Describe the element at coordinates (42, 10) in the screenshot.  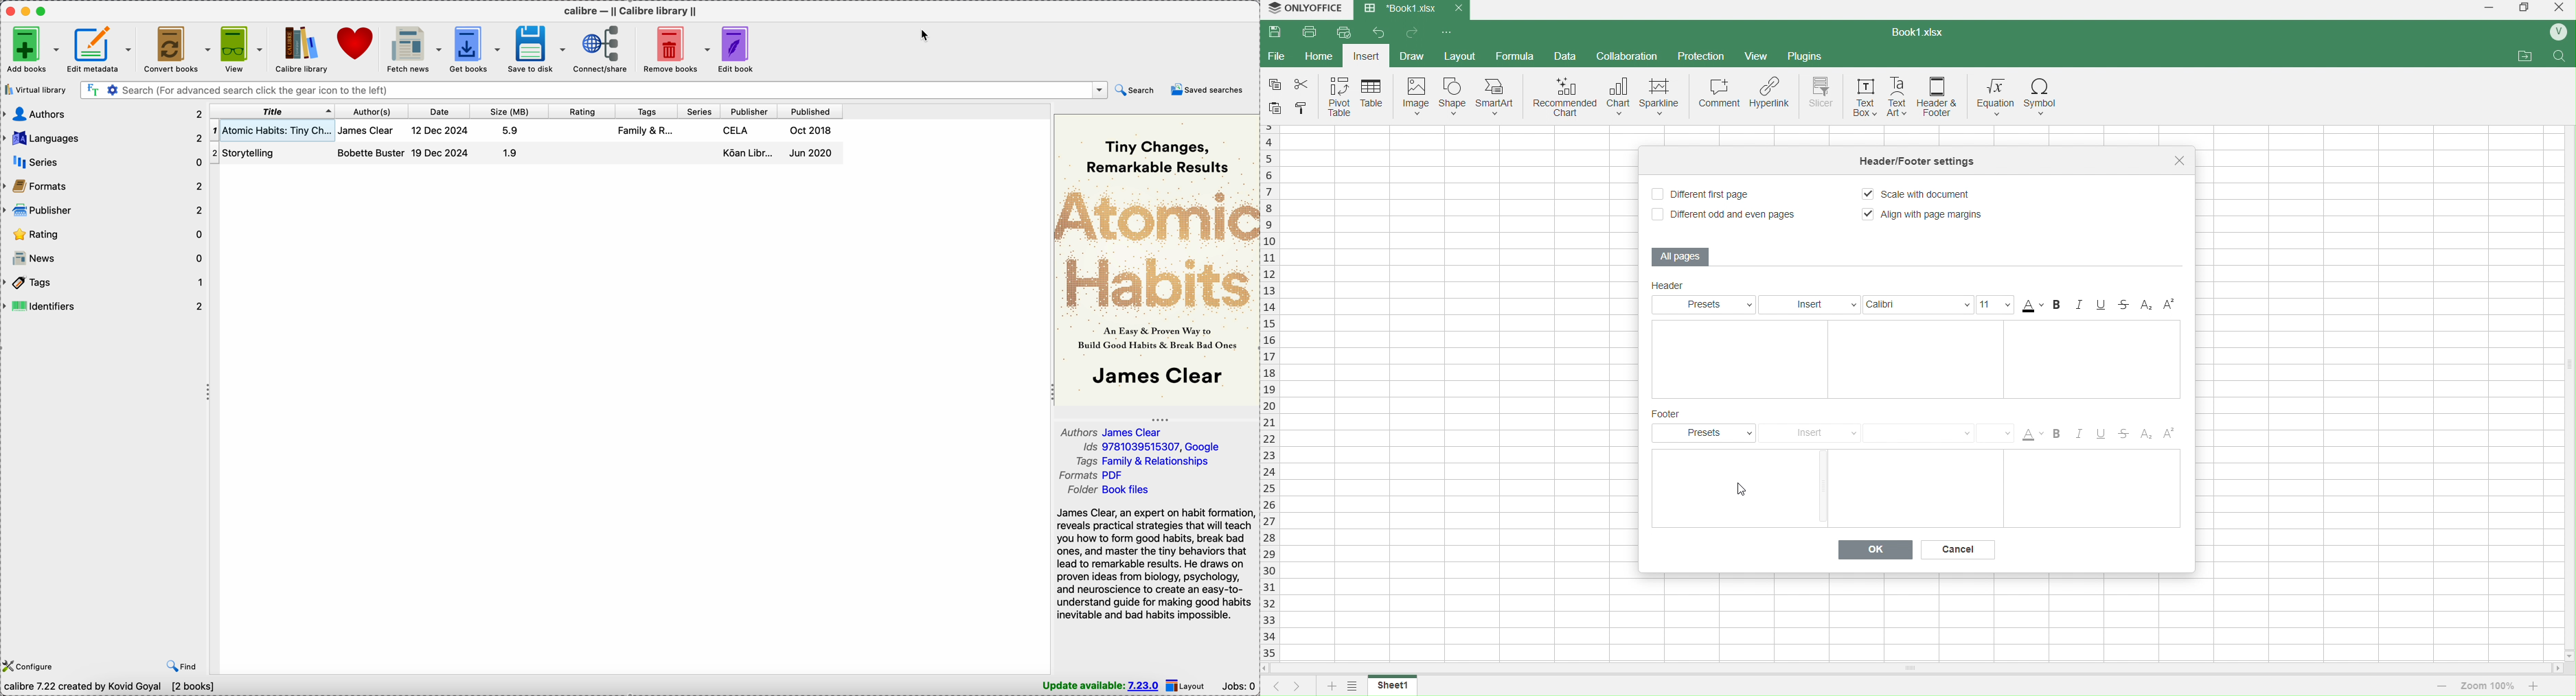
I see `maximize` at that location.